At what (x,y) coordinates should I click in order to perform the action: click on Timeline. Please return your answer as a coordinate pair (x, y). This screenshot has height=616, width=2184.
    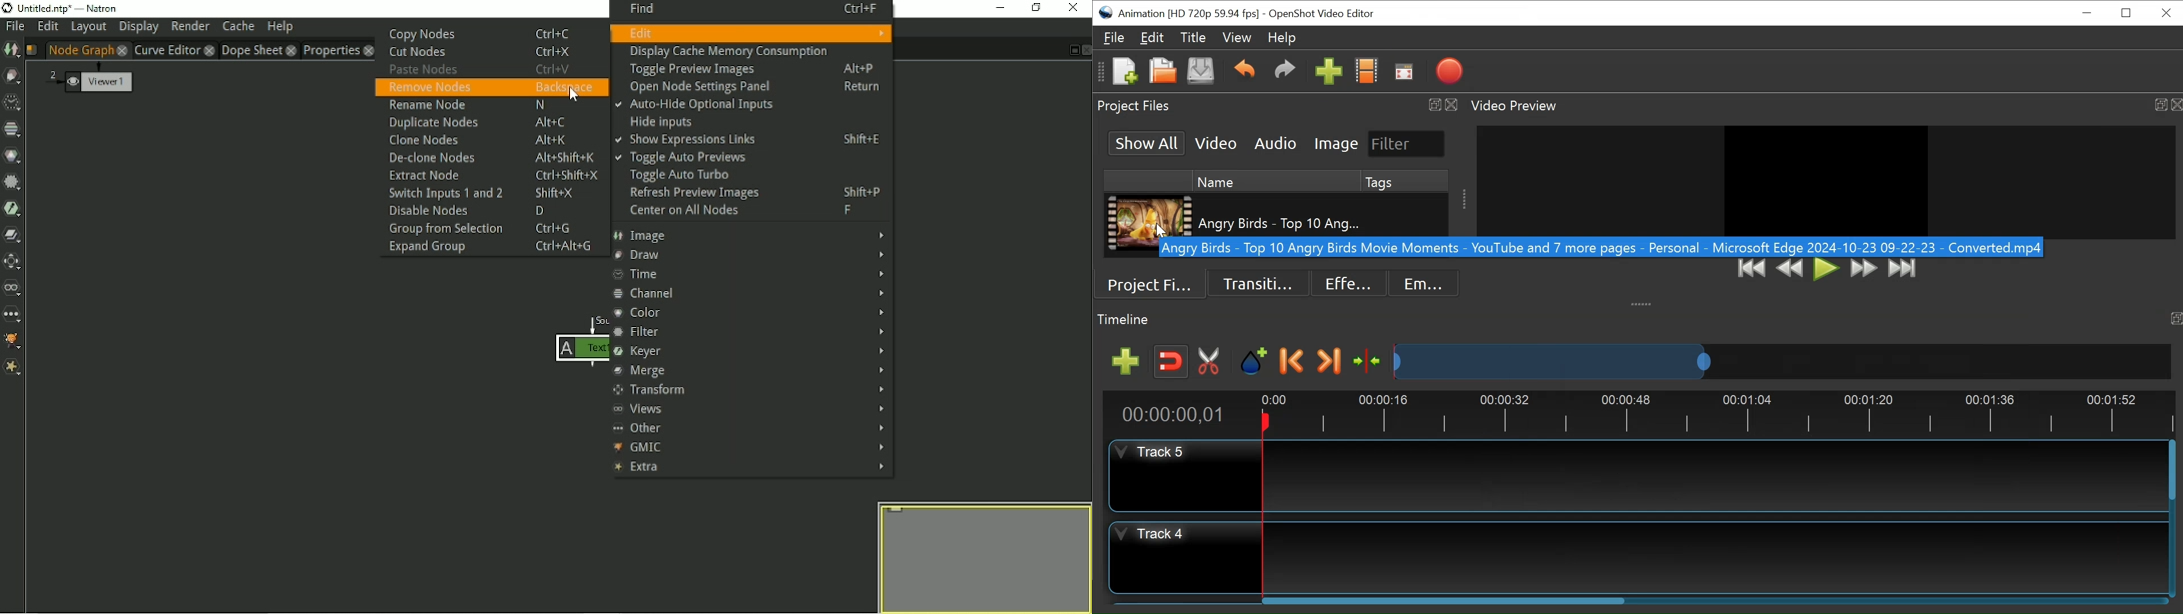
    Looking at the image, I should click on (1721, 414).